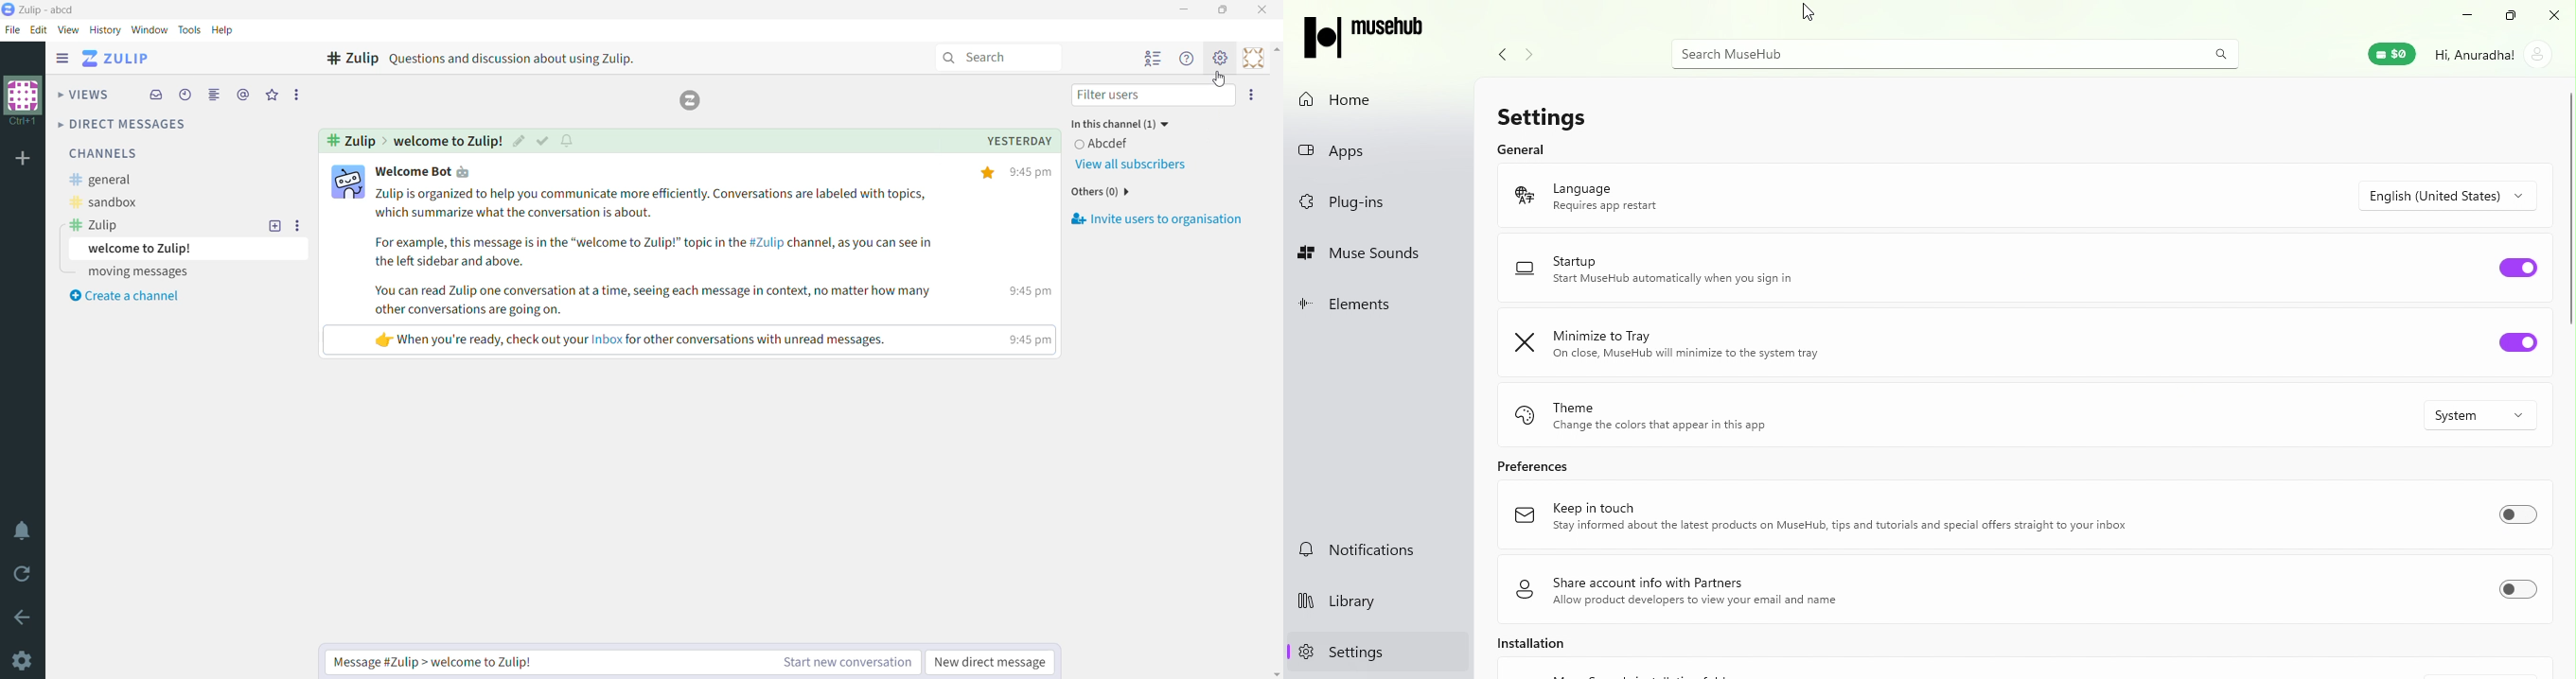  What do you see at coordinates (425, 172) in the screenshot?
I see `(321 Welcome Bot ¢y` at bounding box center [425, 172].